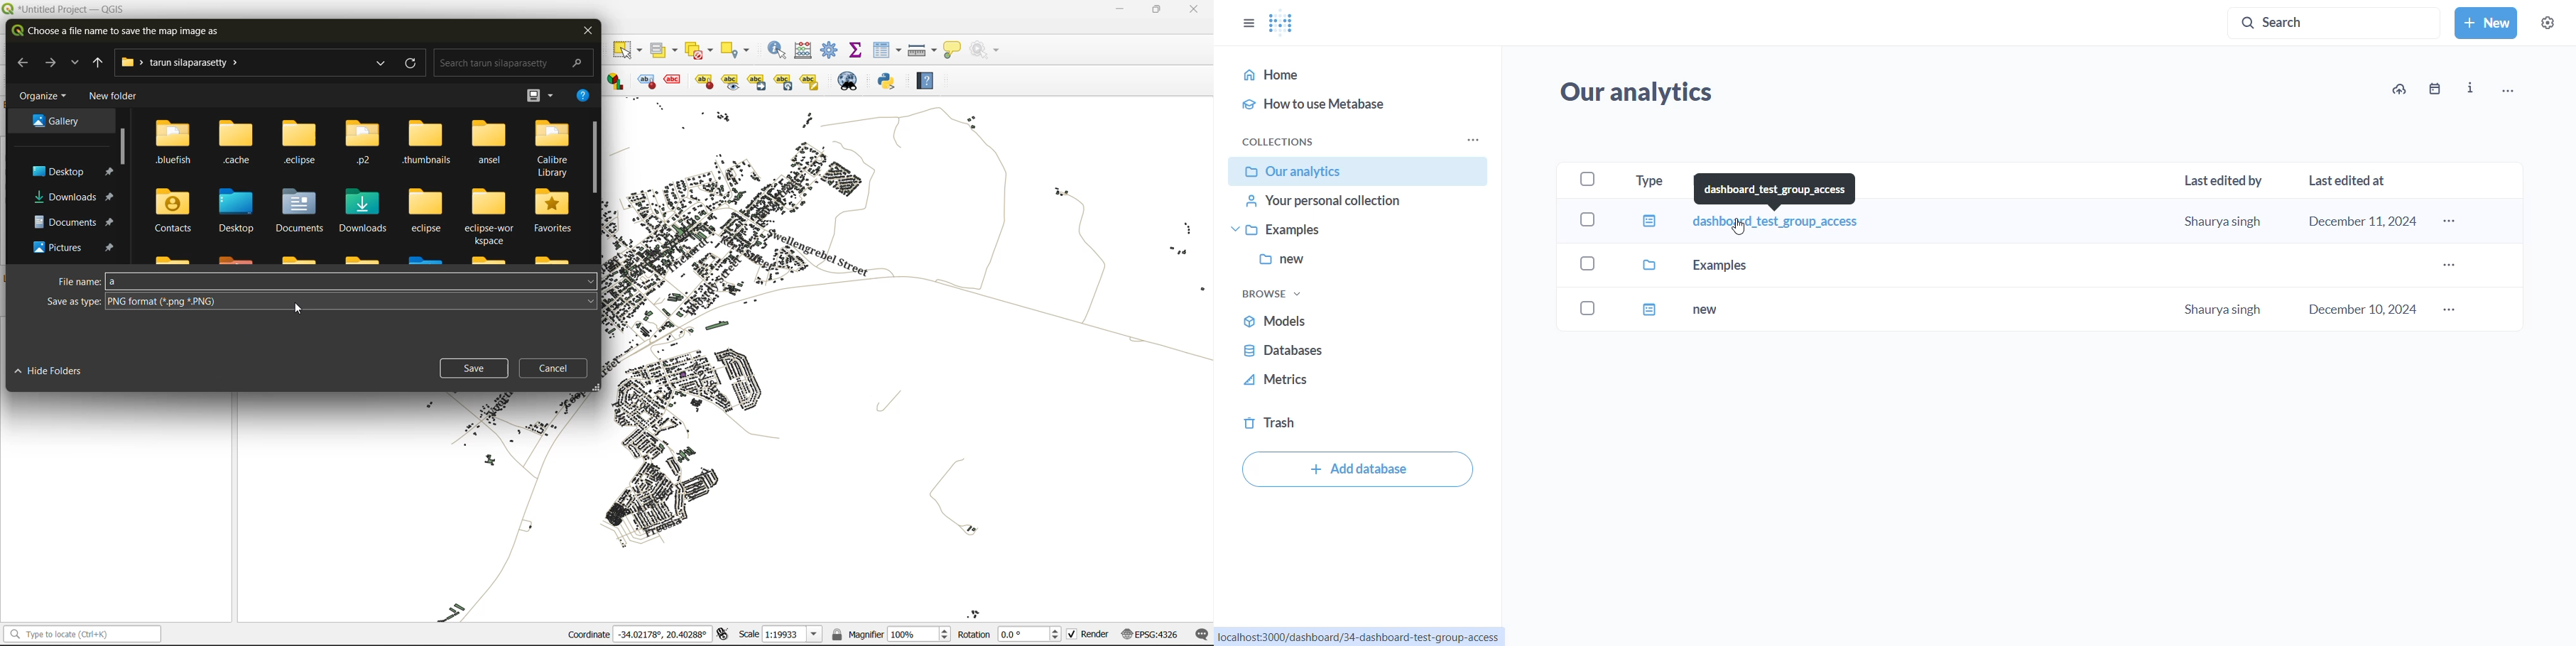 The height and width of the screenshot is (672, 2576). Describe the element at coordinates (777, 635) in the screenshot. I see `scale` at that location.